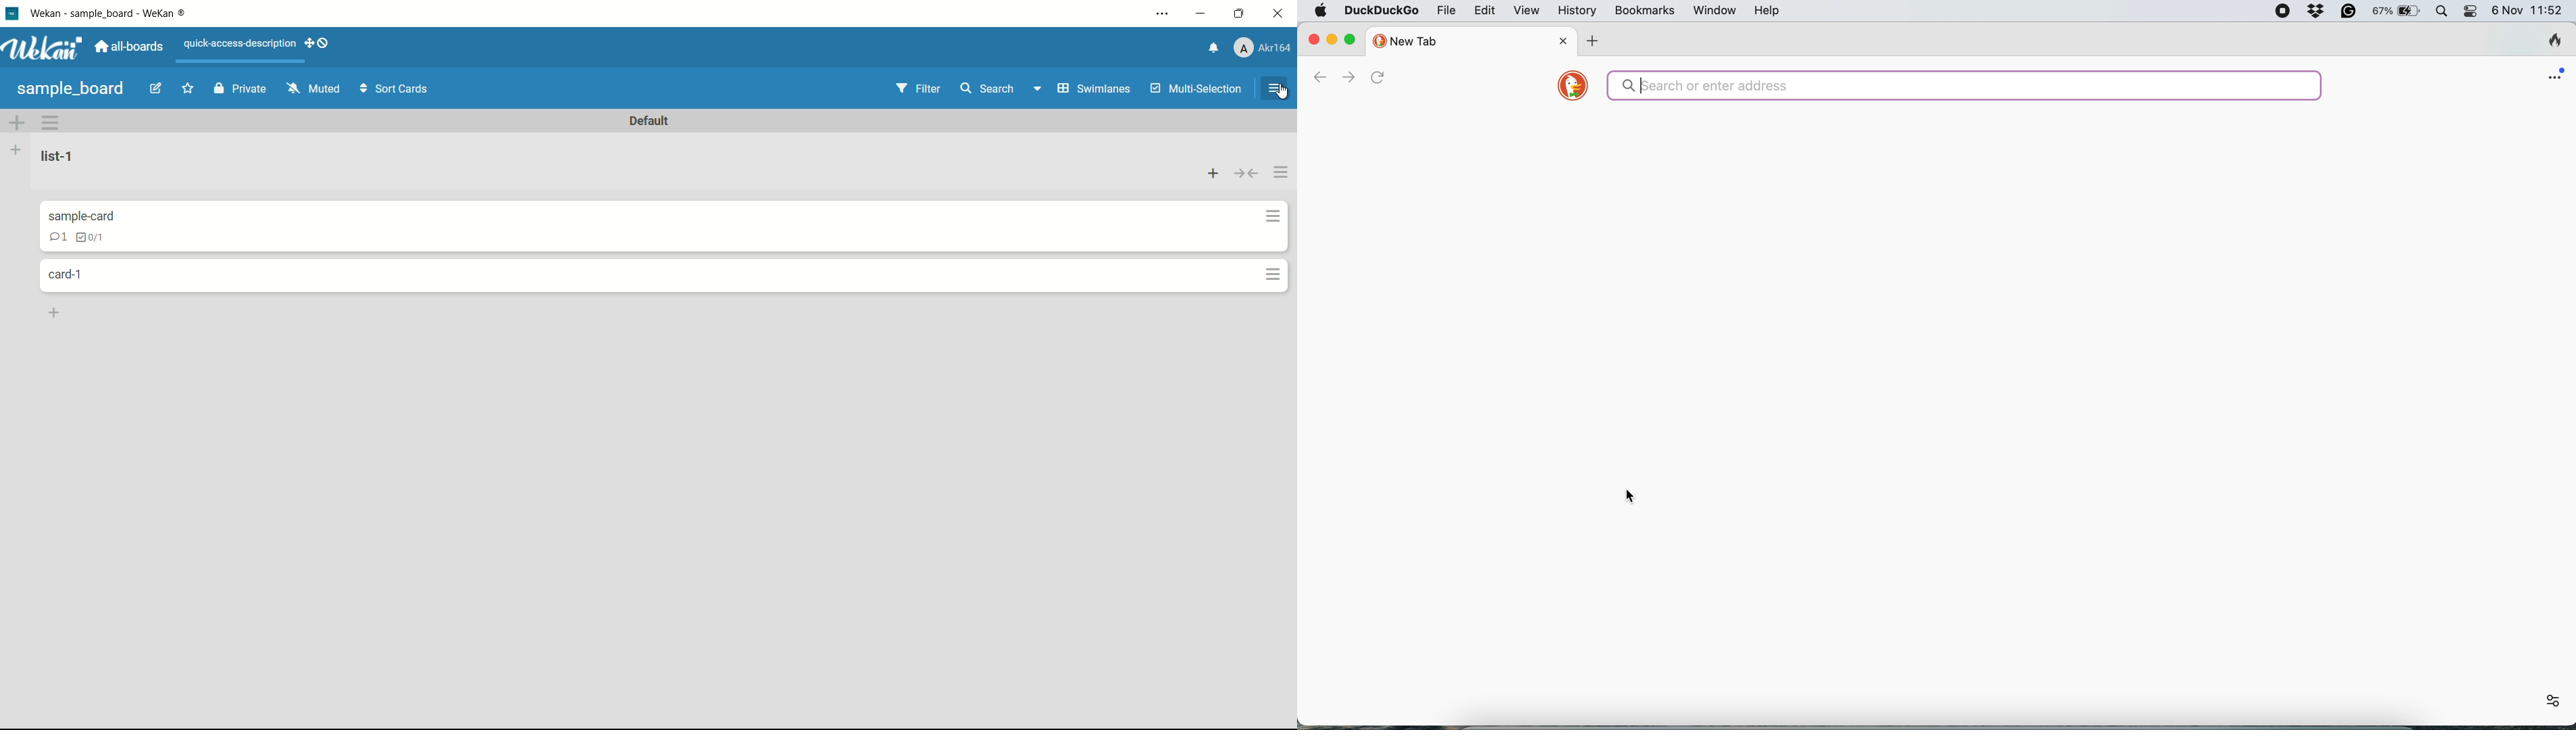 Image resolution: width=2576 pixels, height=756 pixels. I want to click on minimize, so click(1203, 14).